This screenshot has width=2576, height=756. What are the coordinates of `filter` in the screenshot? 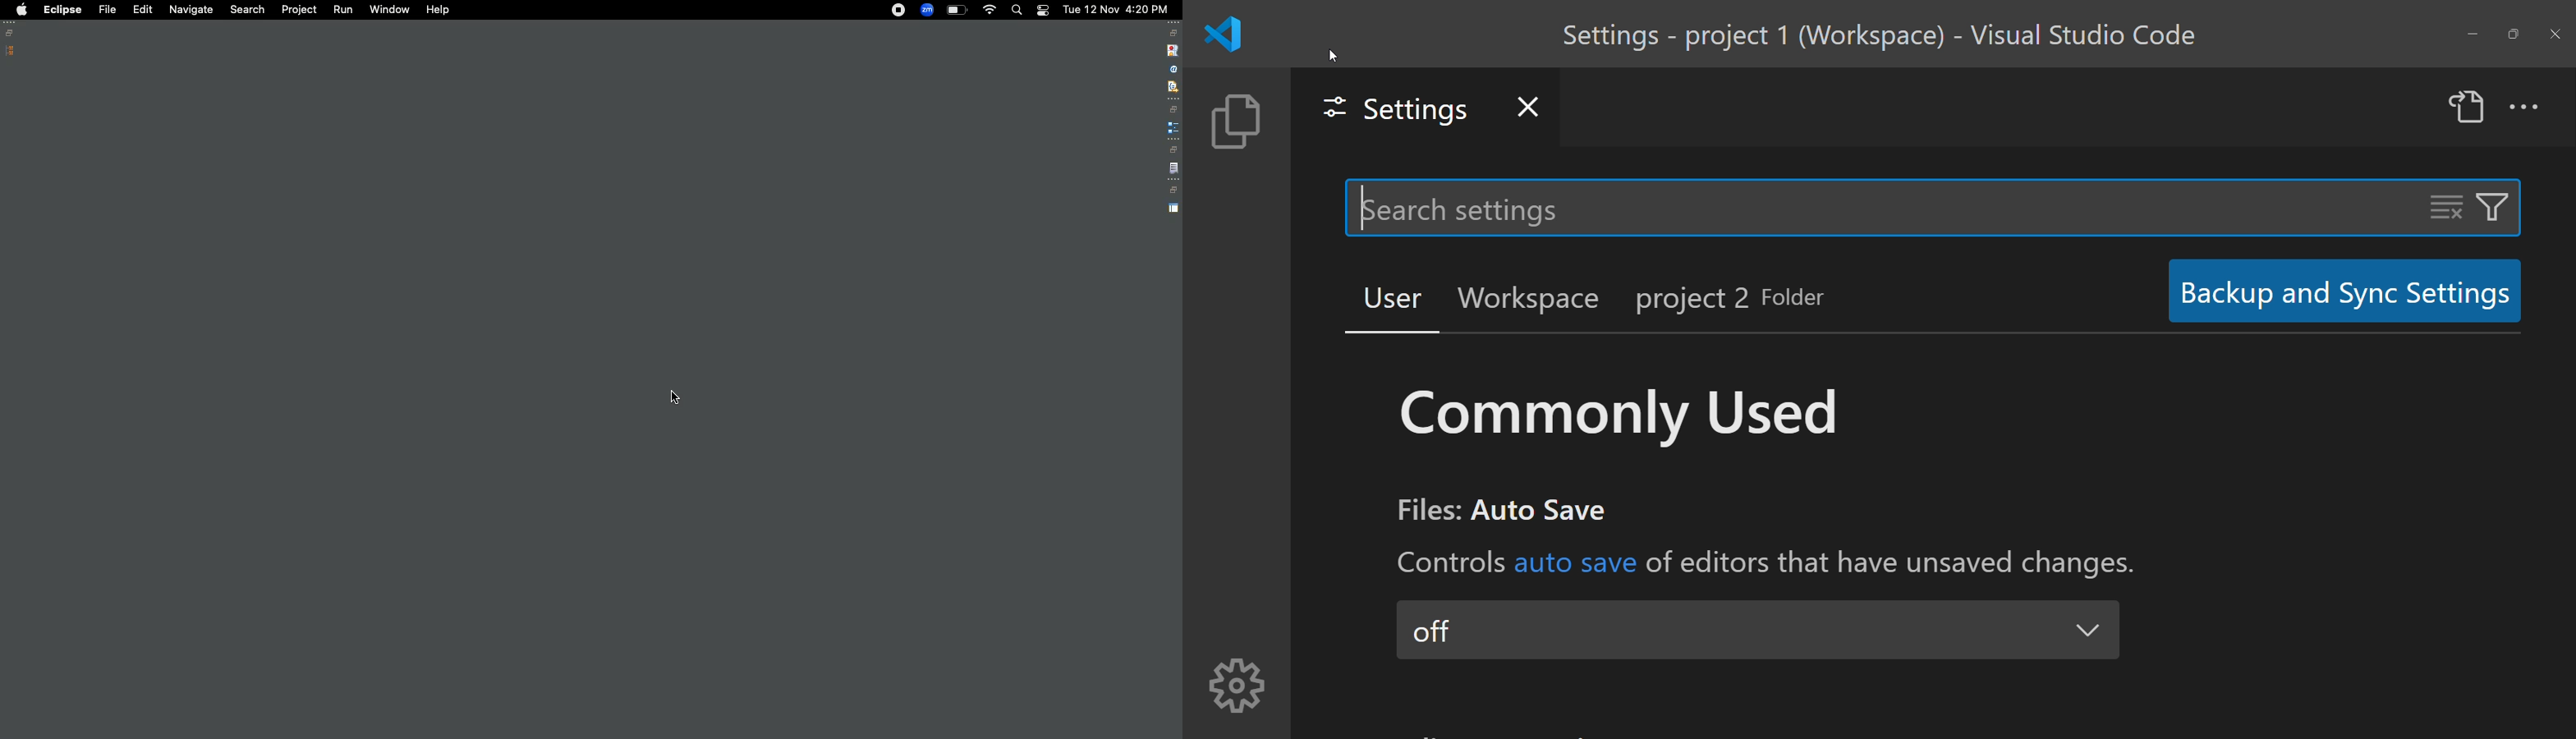 It's located at (2498, 203).